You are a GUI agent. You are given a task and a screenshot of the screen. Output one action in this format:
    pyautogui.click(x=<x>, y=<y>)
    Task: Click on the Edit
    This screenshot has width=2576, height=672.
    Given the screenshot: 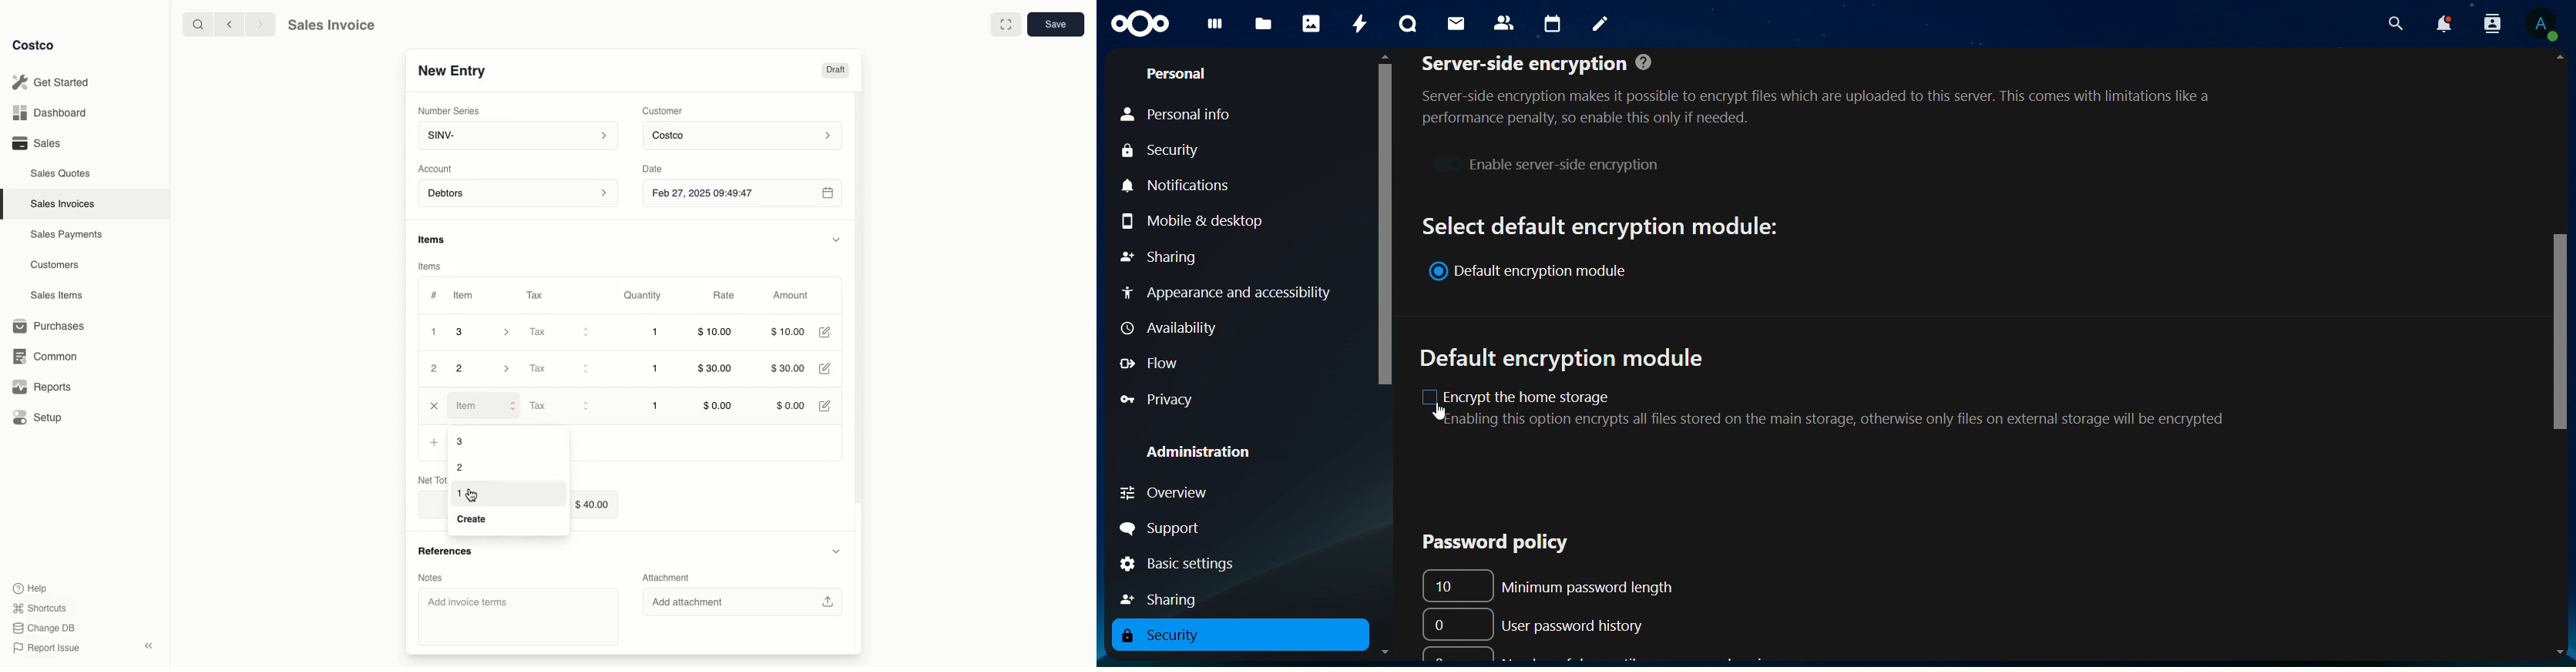 What is the action you would take?
    pyautogui.click(x=828, y=369)
    